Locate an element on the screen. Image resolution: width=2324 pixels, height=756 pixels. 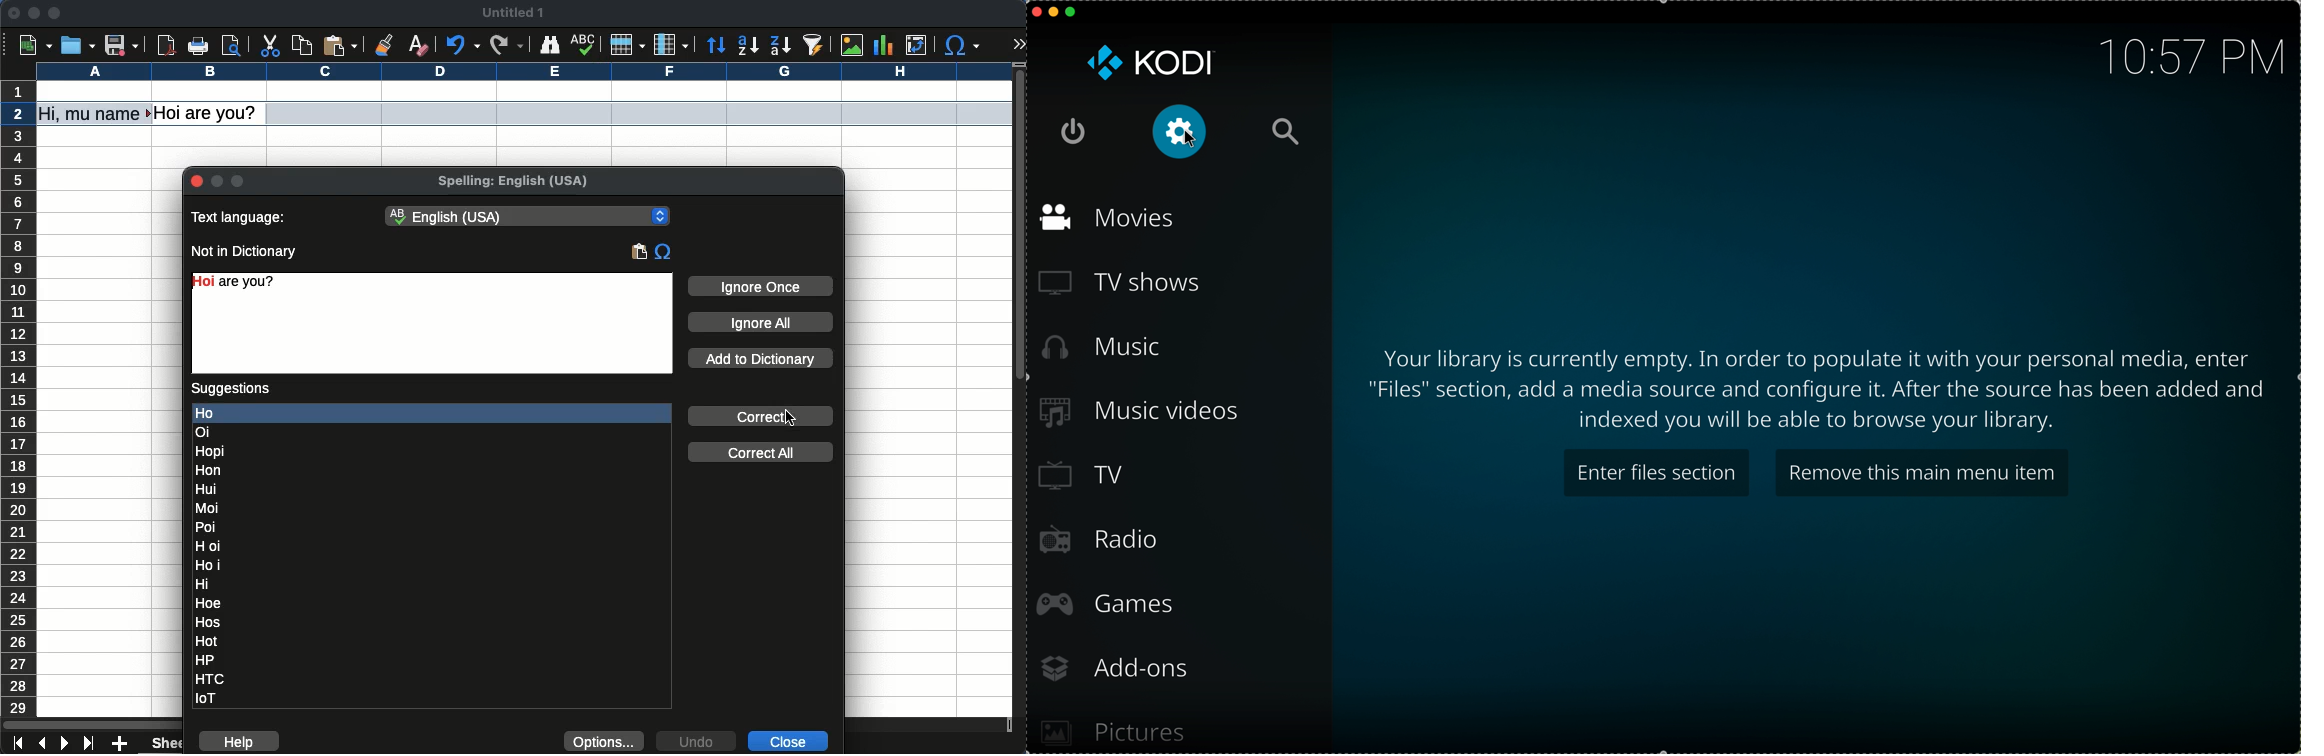
row selected is located at coordinates (639, 113).